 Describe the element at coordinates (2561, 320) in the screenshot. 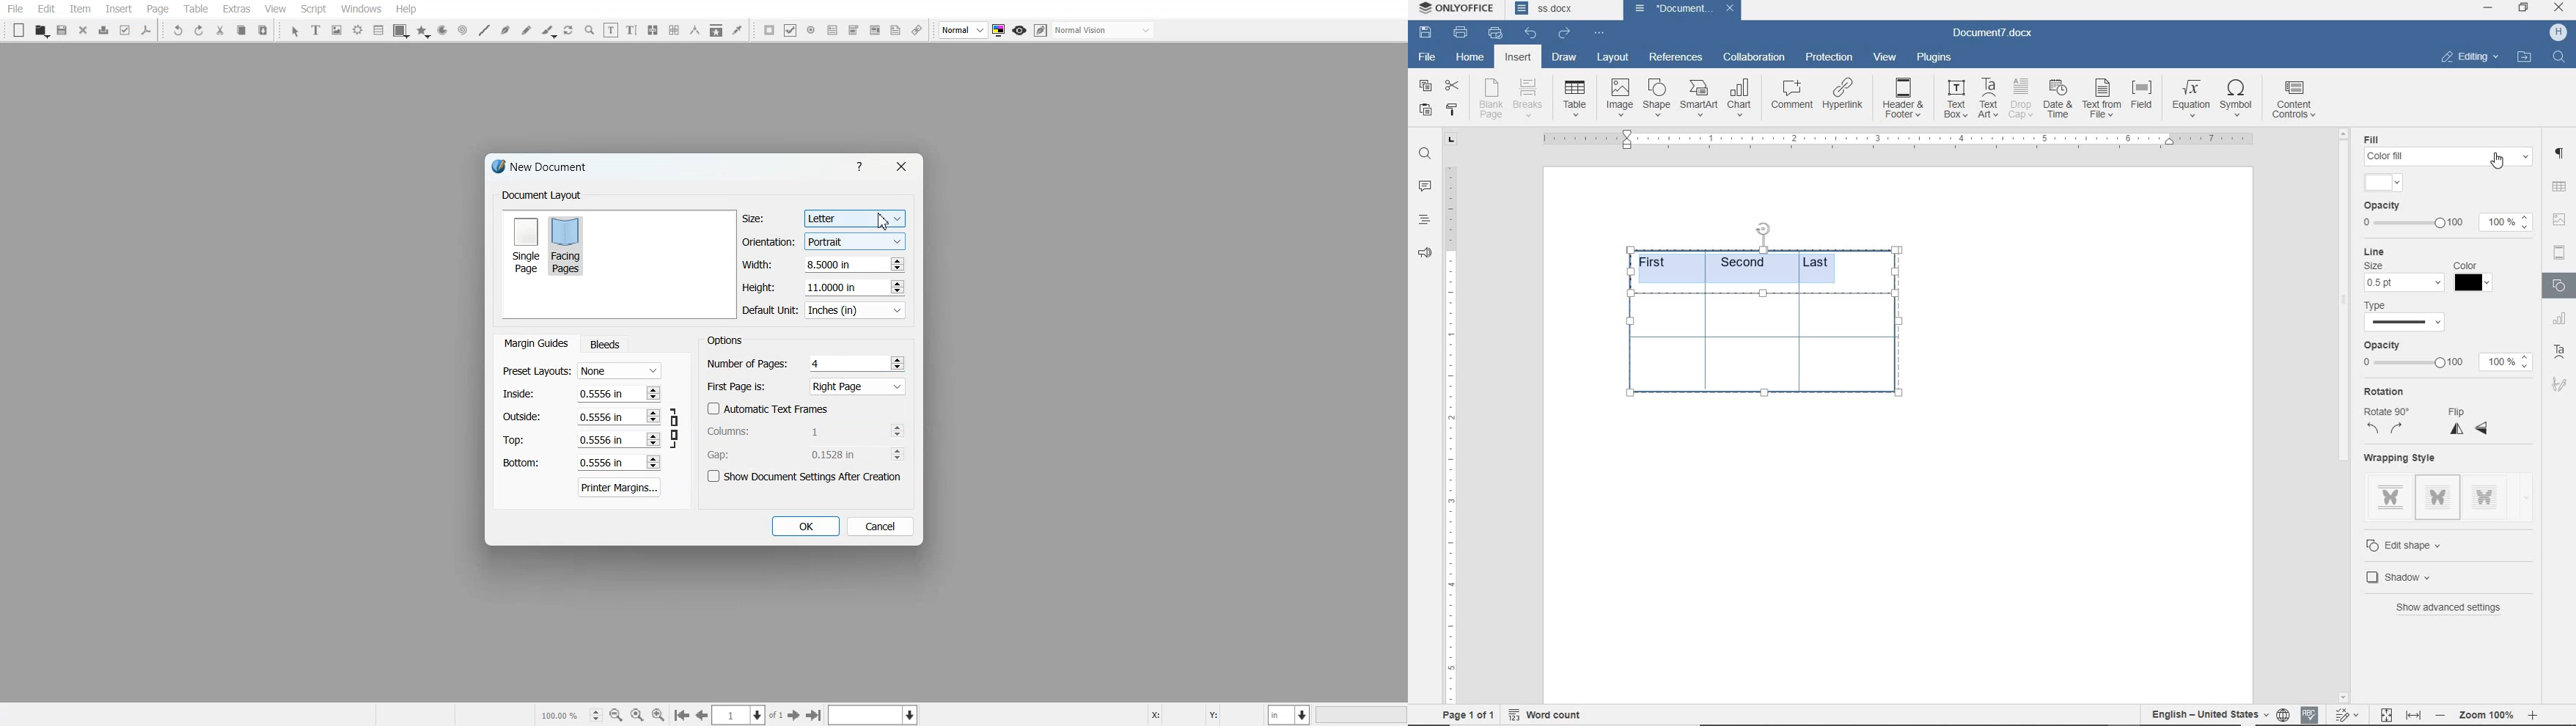

I see `TABLE` at that location.